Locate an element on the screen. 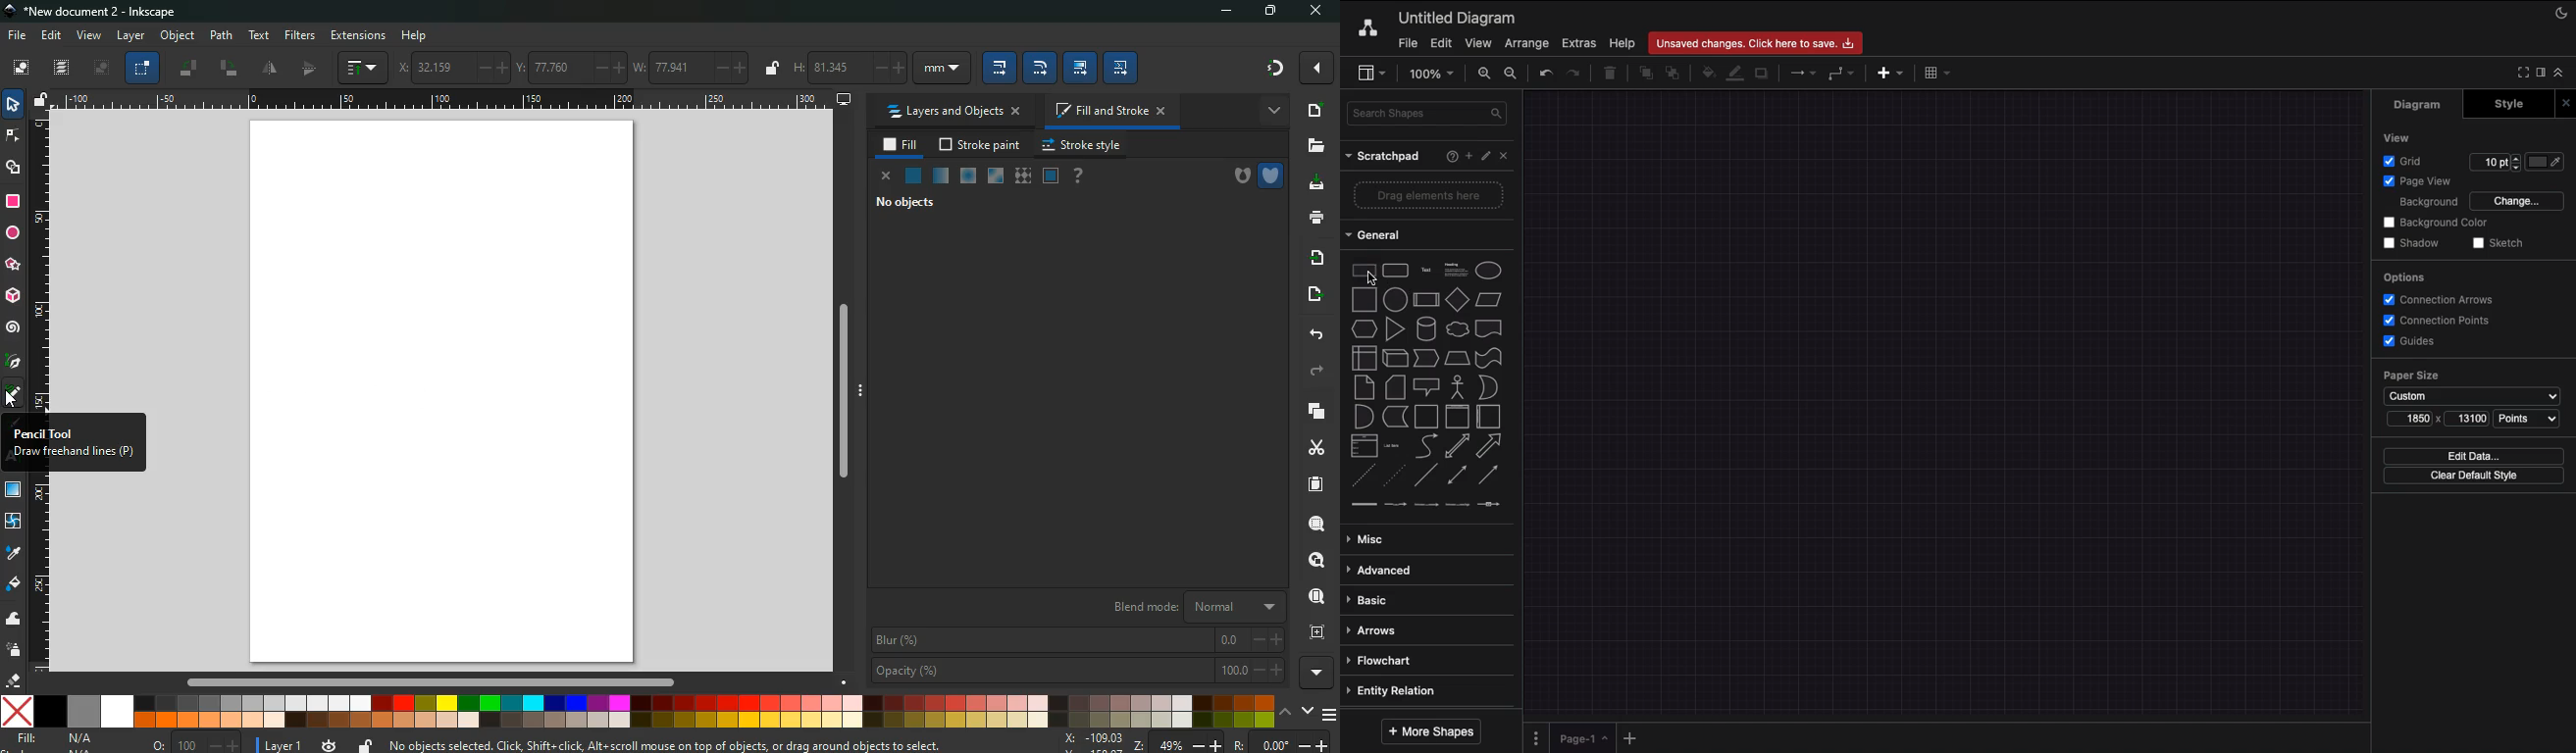  Fill color is located at coordinates (2547, 163).